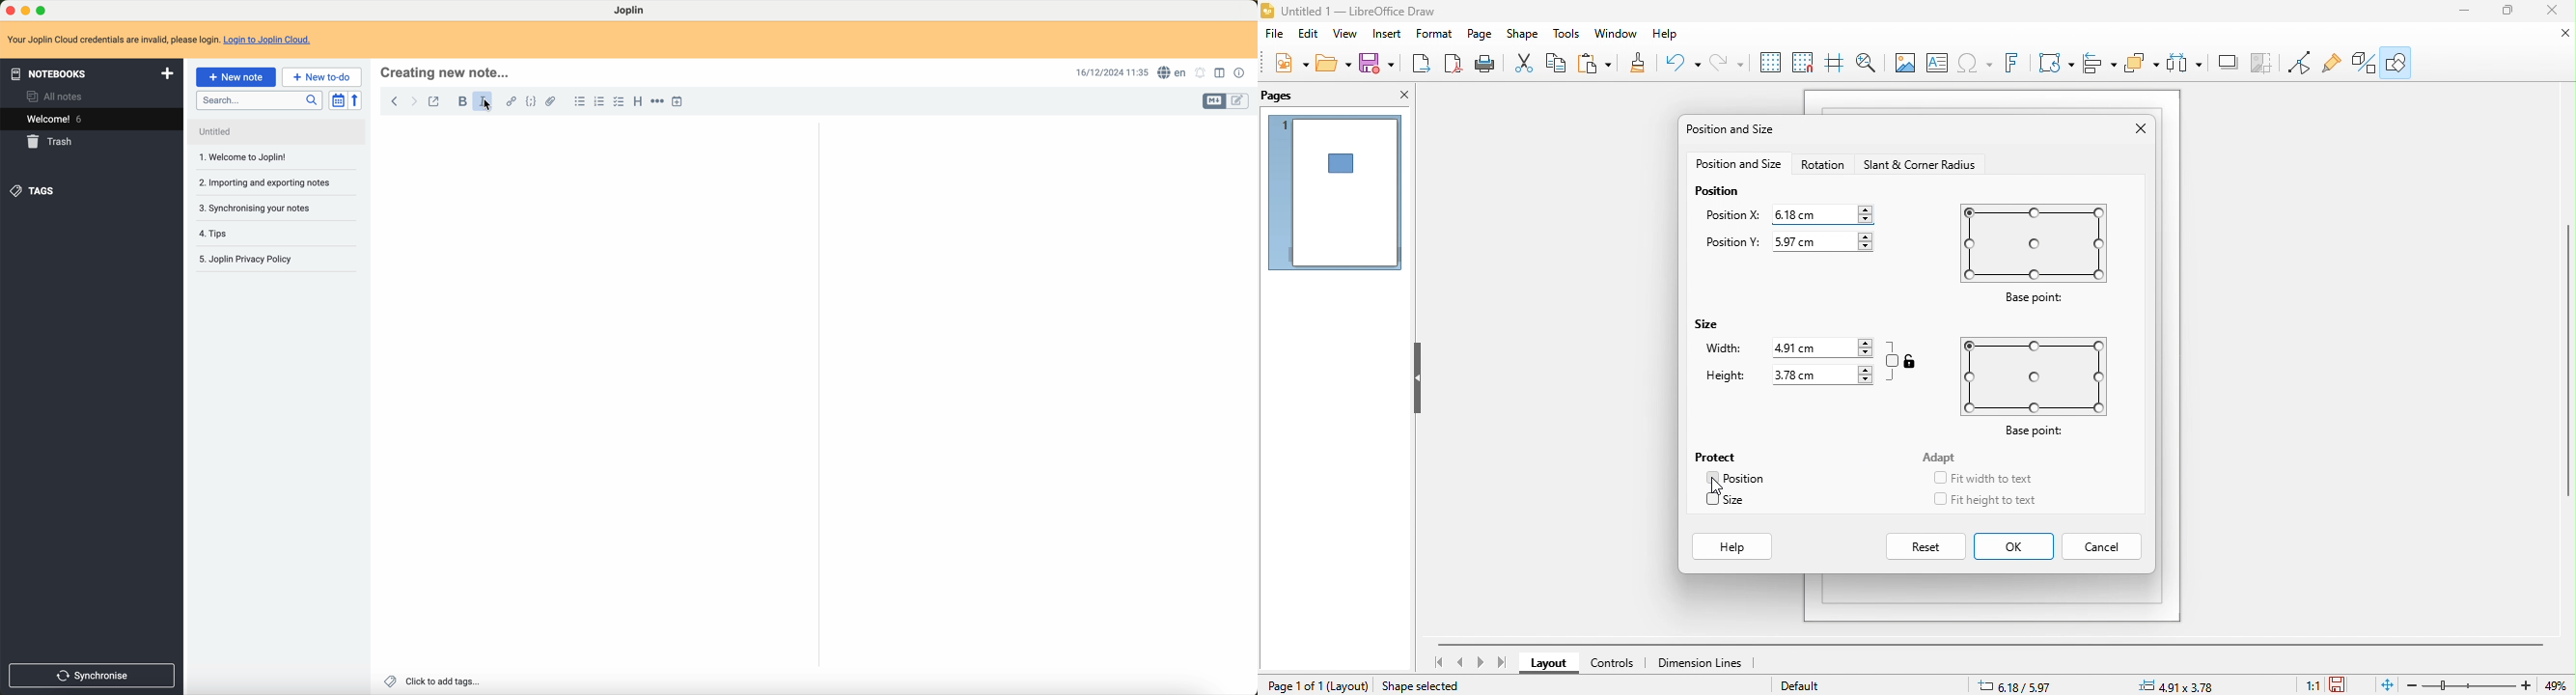  I want to click on keep ratio, so click(1893, 360).